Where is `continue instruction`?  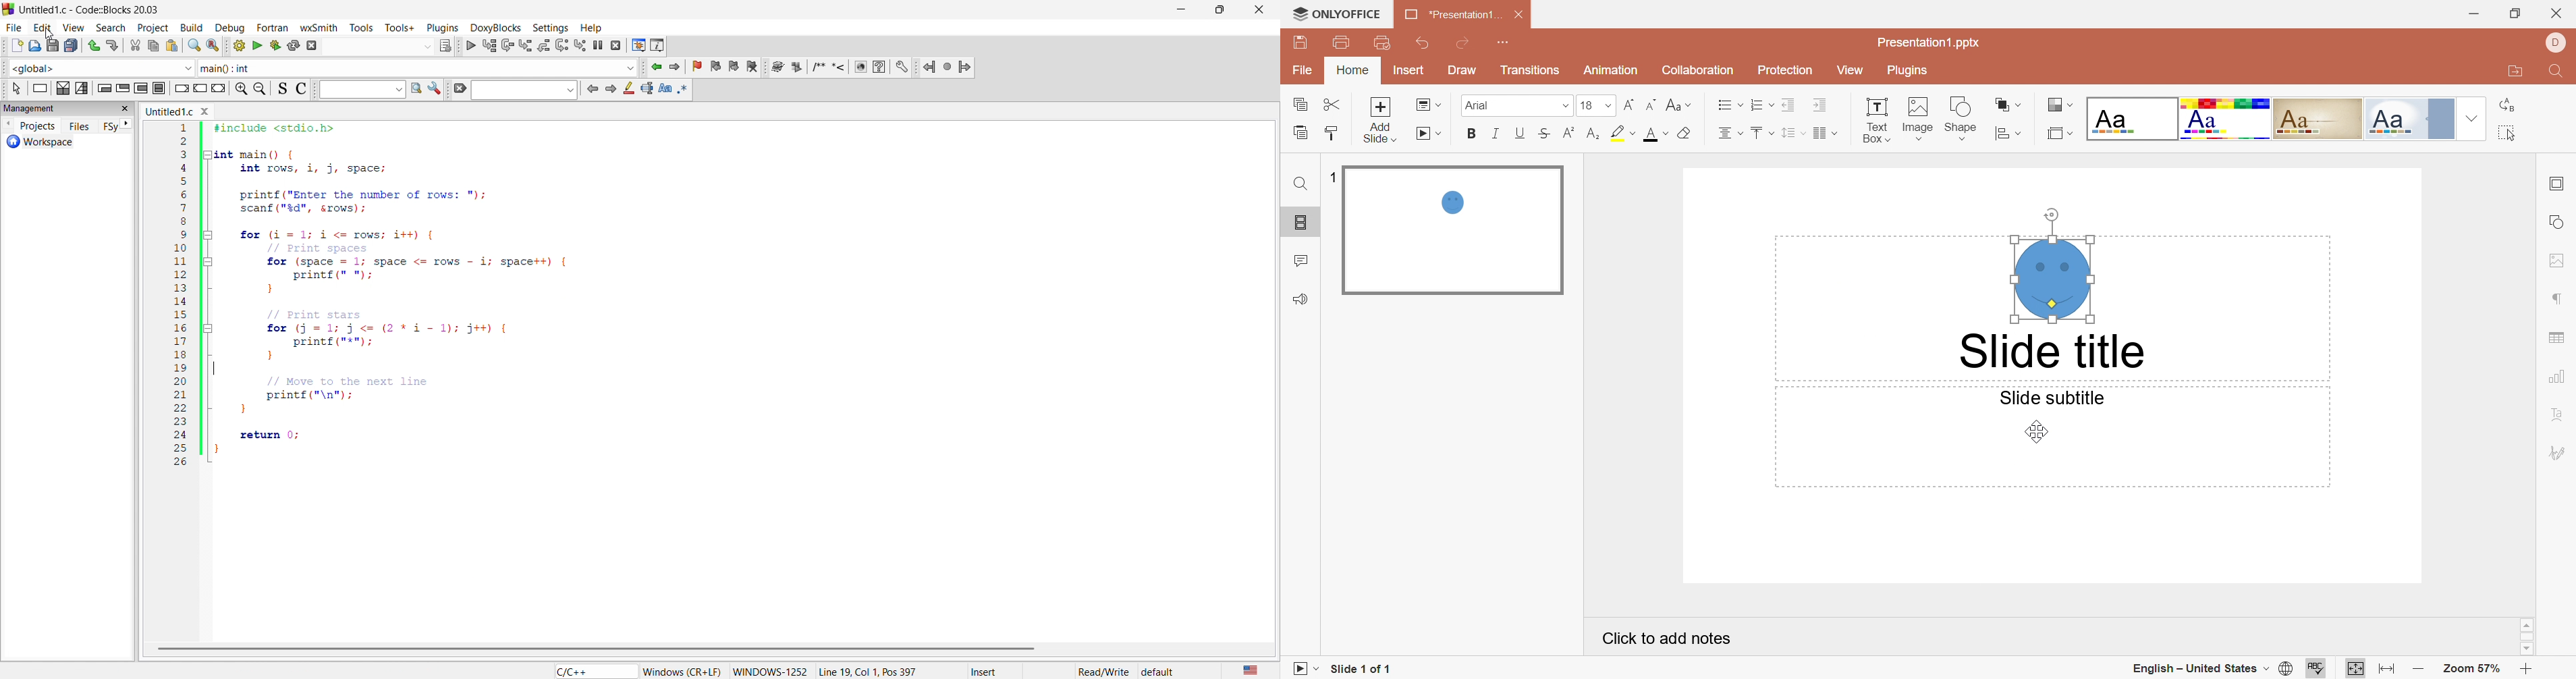 continue instruction is located at coordinates (199, 90).